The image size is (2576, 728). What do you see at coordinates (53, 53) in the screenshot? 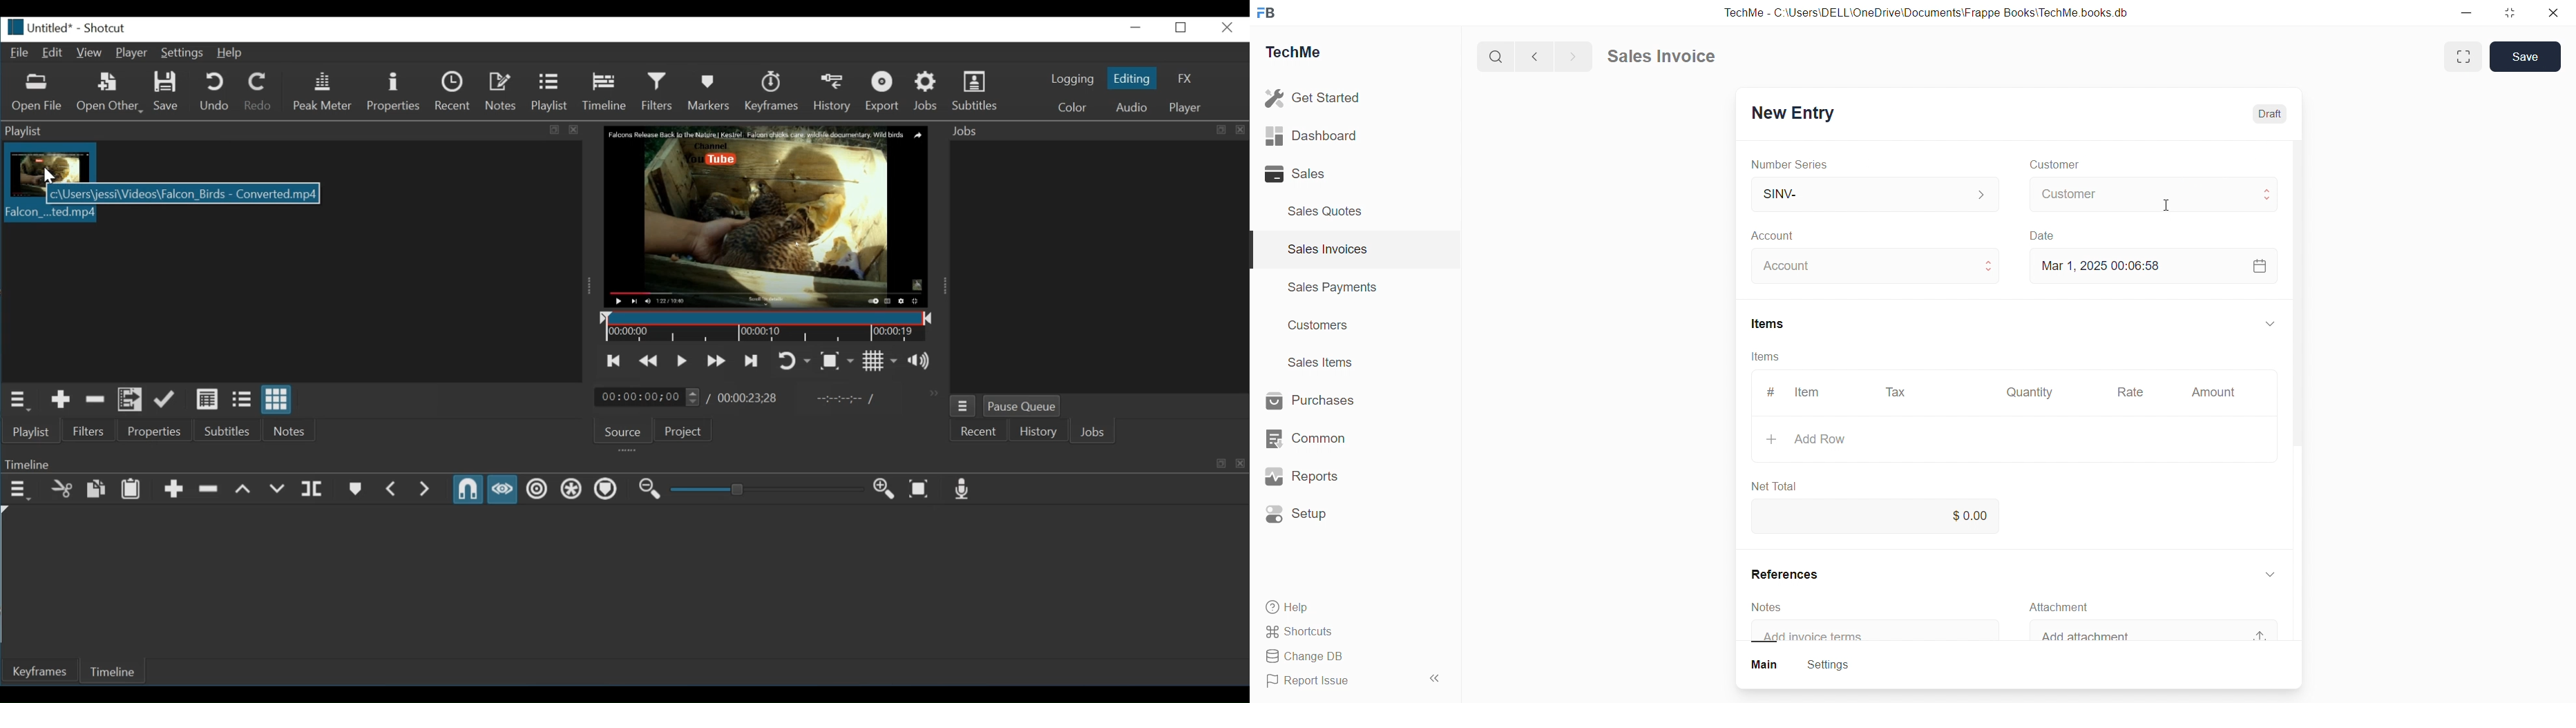
I see `Edit` at bounding box center [53, 53].